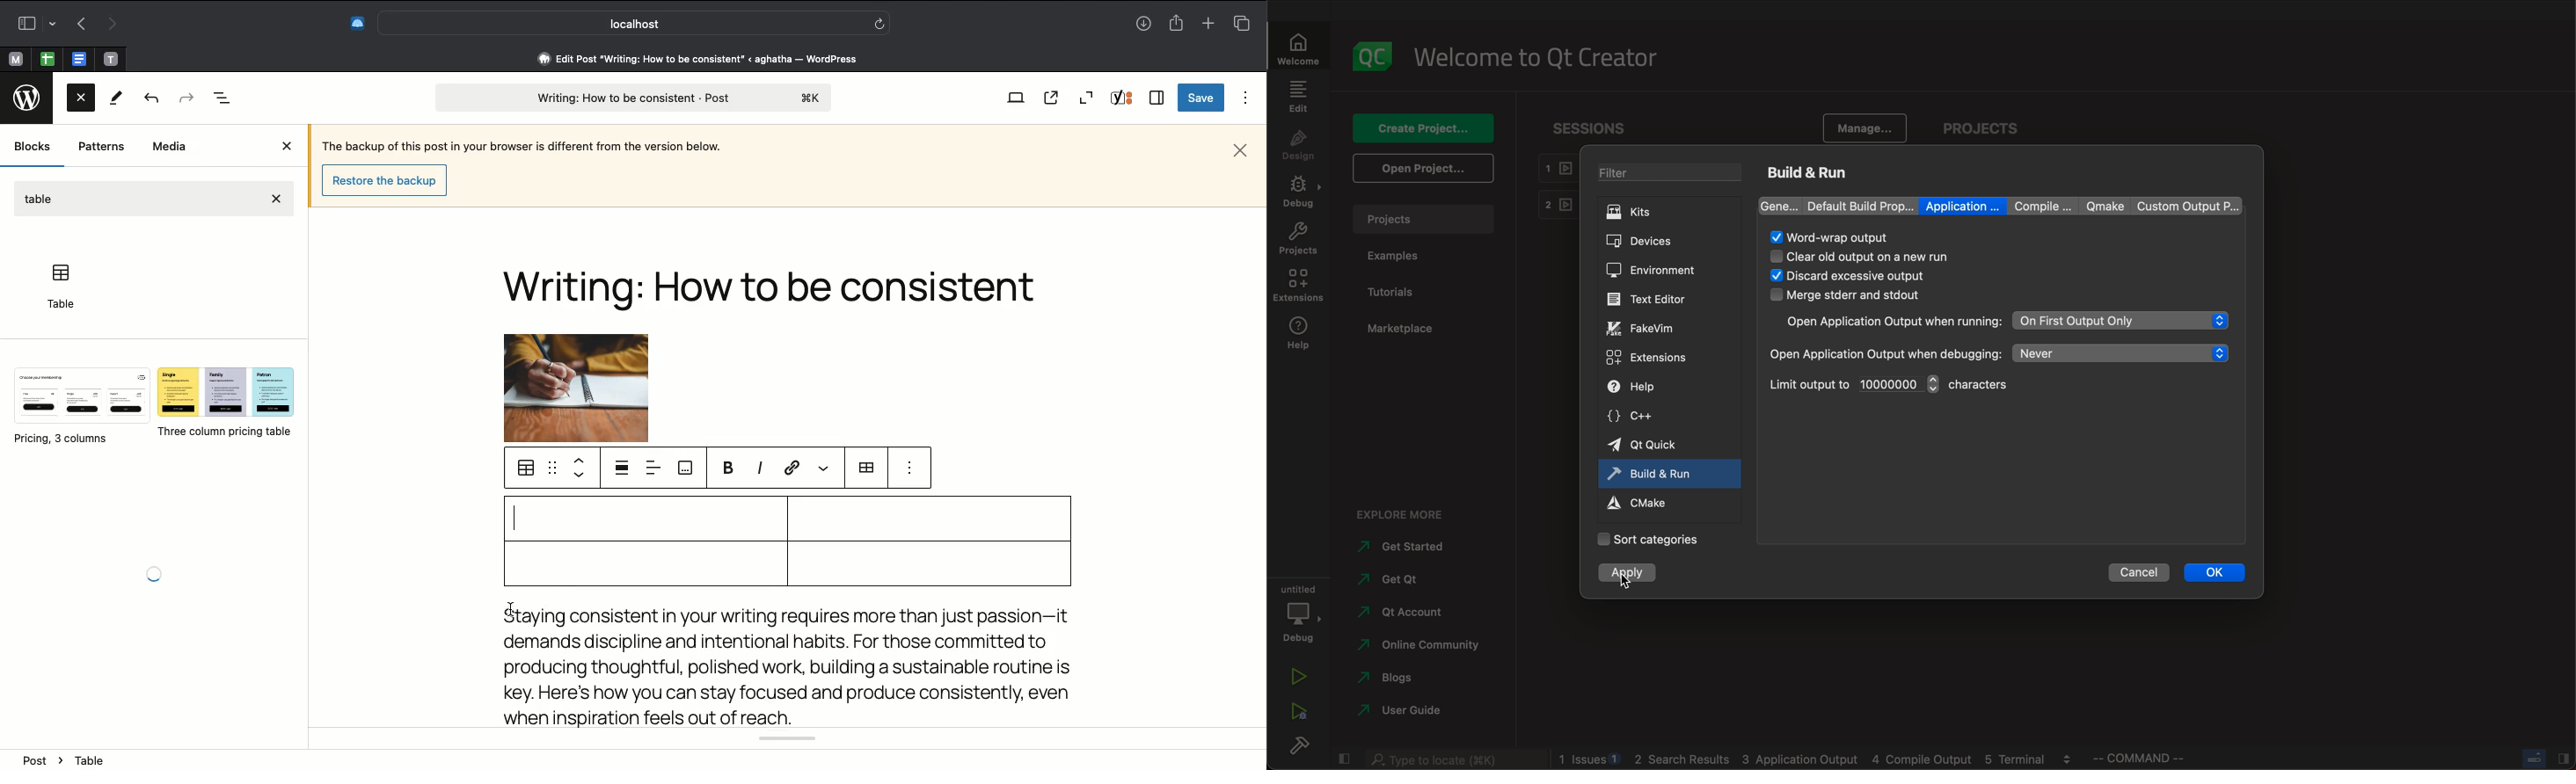 The image size is (2576, 784). I want to click on Patterns, so click(101, 147).